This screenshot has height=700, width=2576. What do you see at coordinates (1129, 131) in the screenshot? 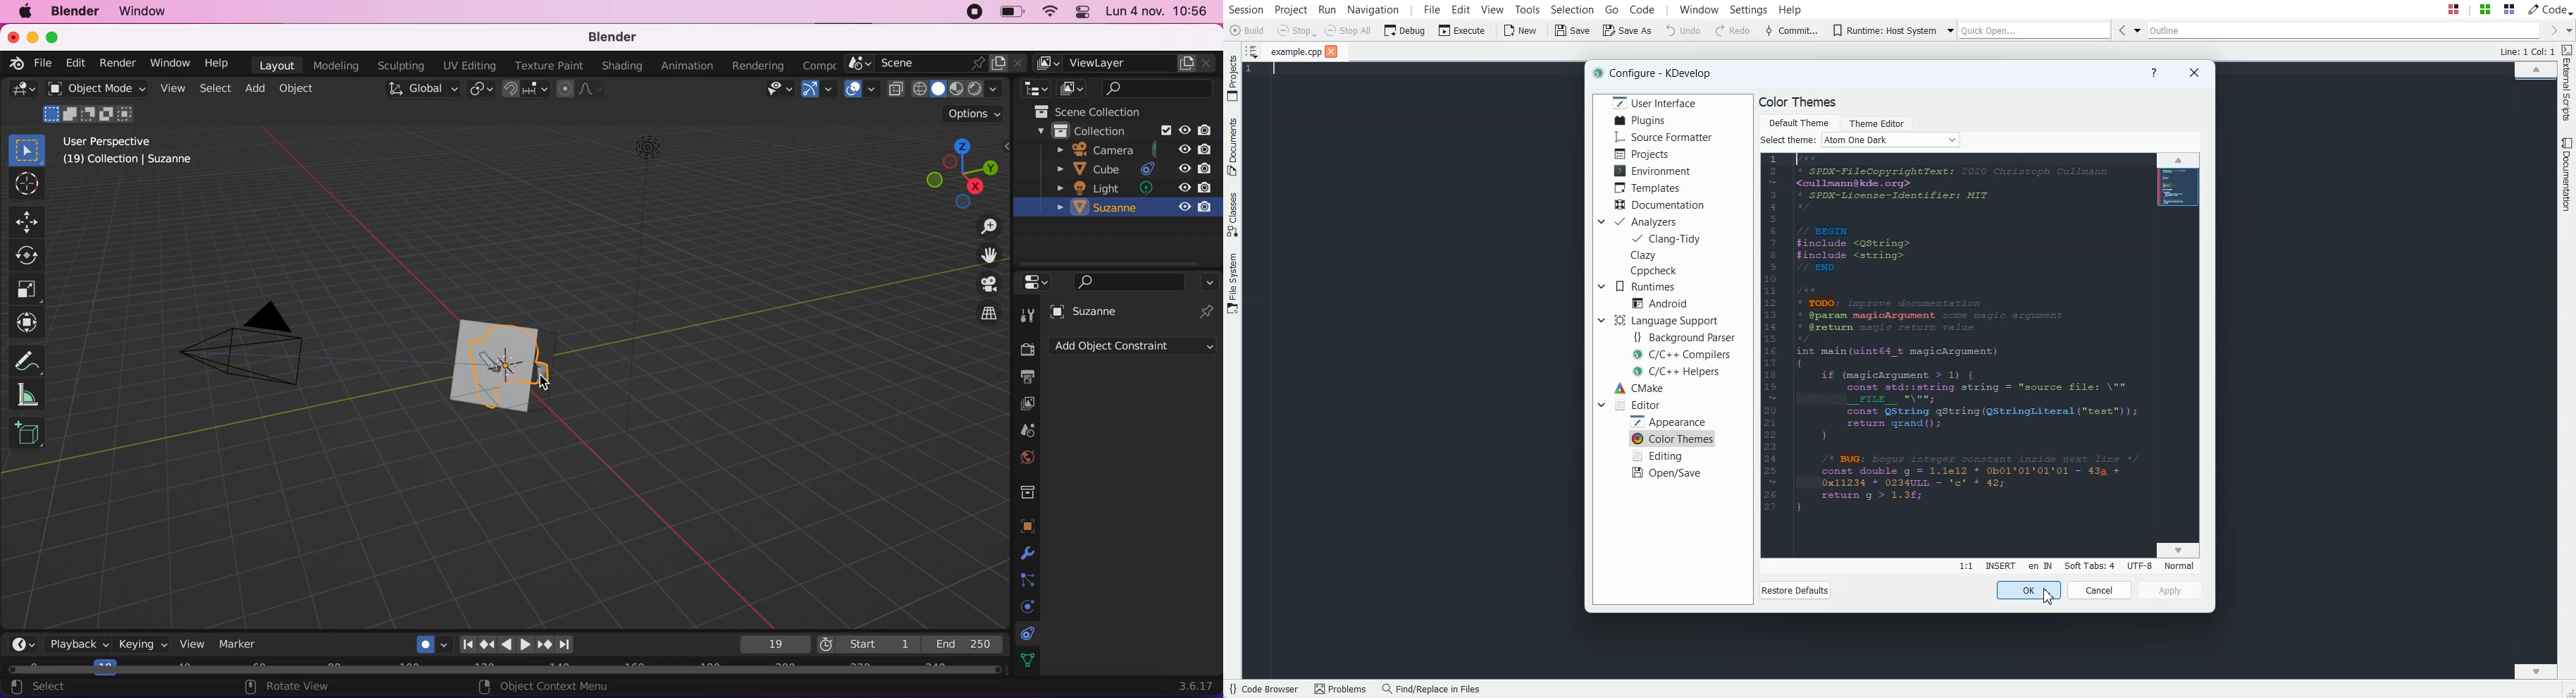
I see `collection` at bounding box center [1129, 131].